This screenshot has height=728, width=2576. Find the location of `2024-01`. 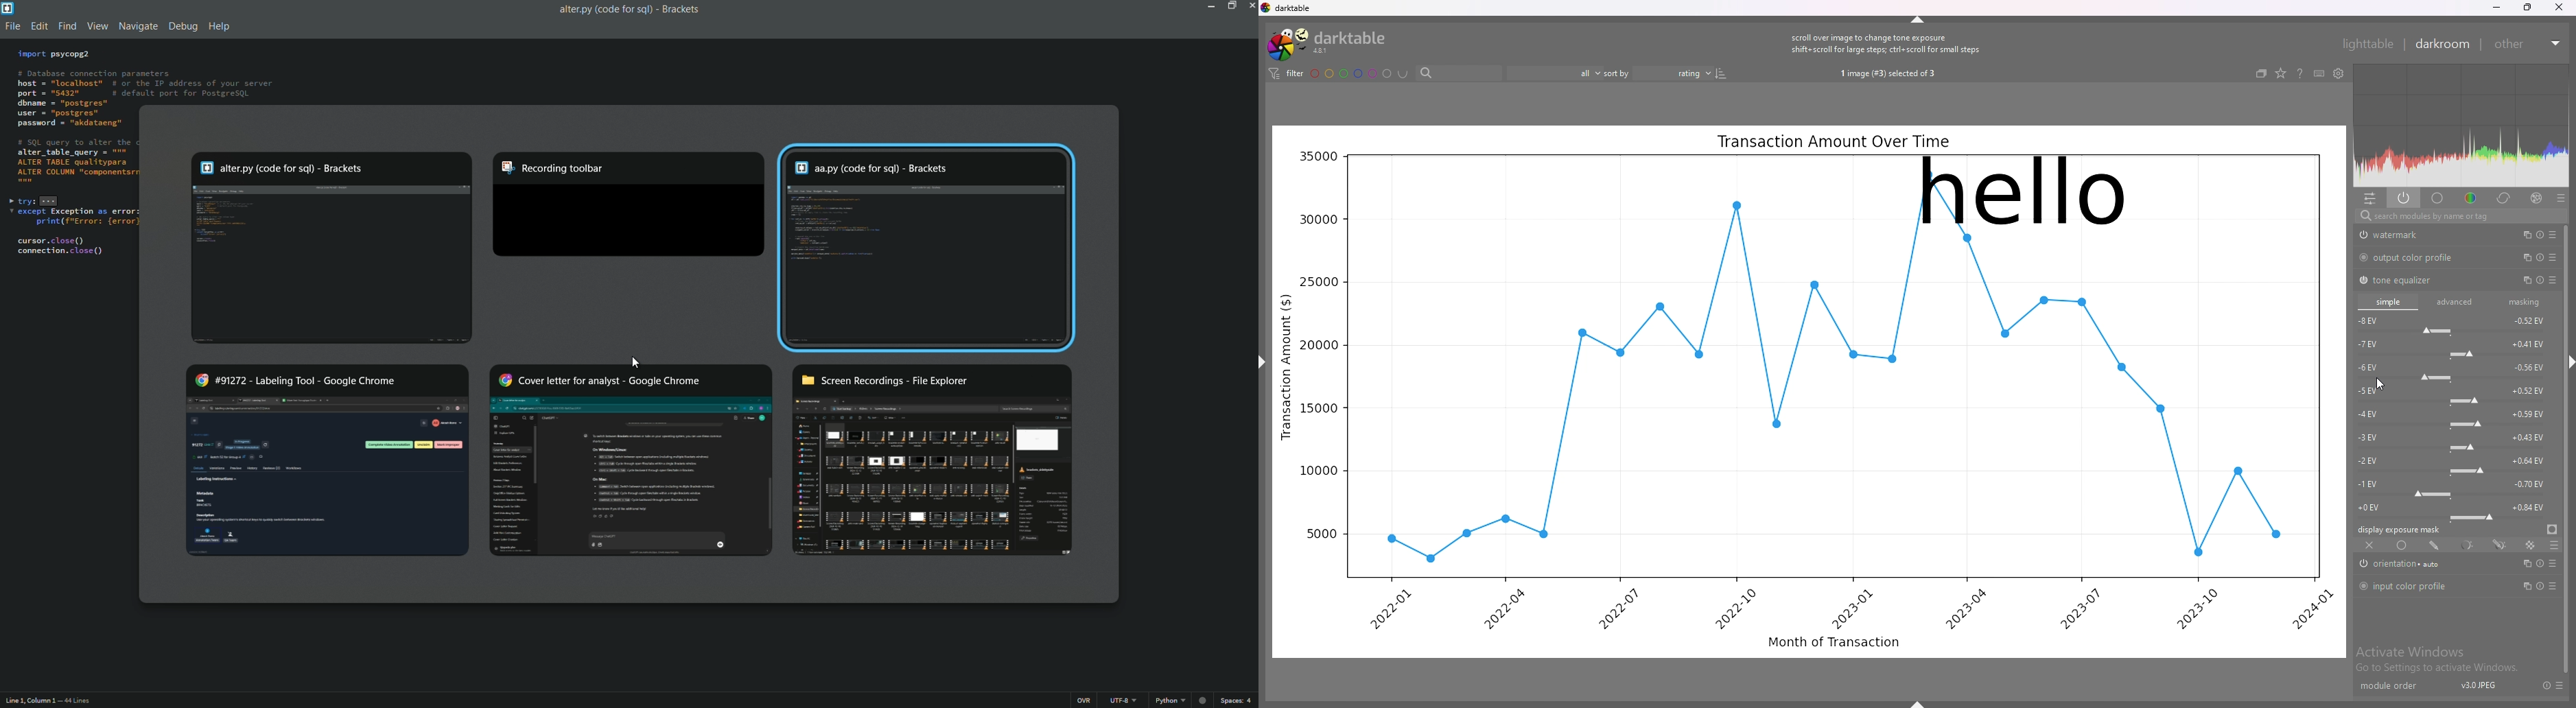

2024-01 is located at coordinates (2311, 609).